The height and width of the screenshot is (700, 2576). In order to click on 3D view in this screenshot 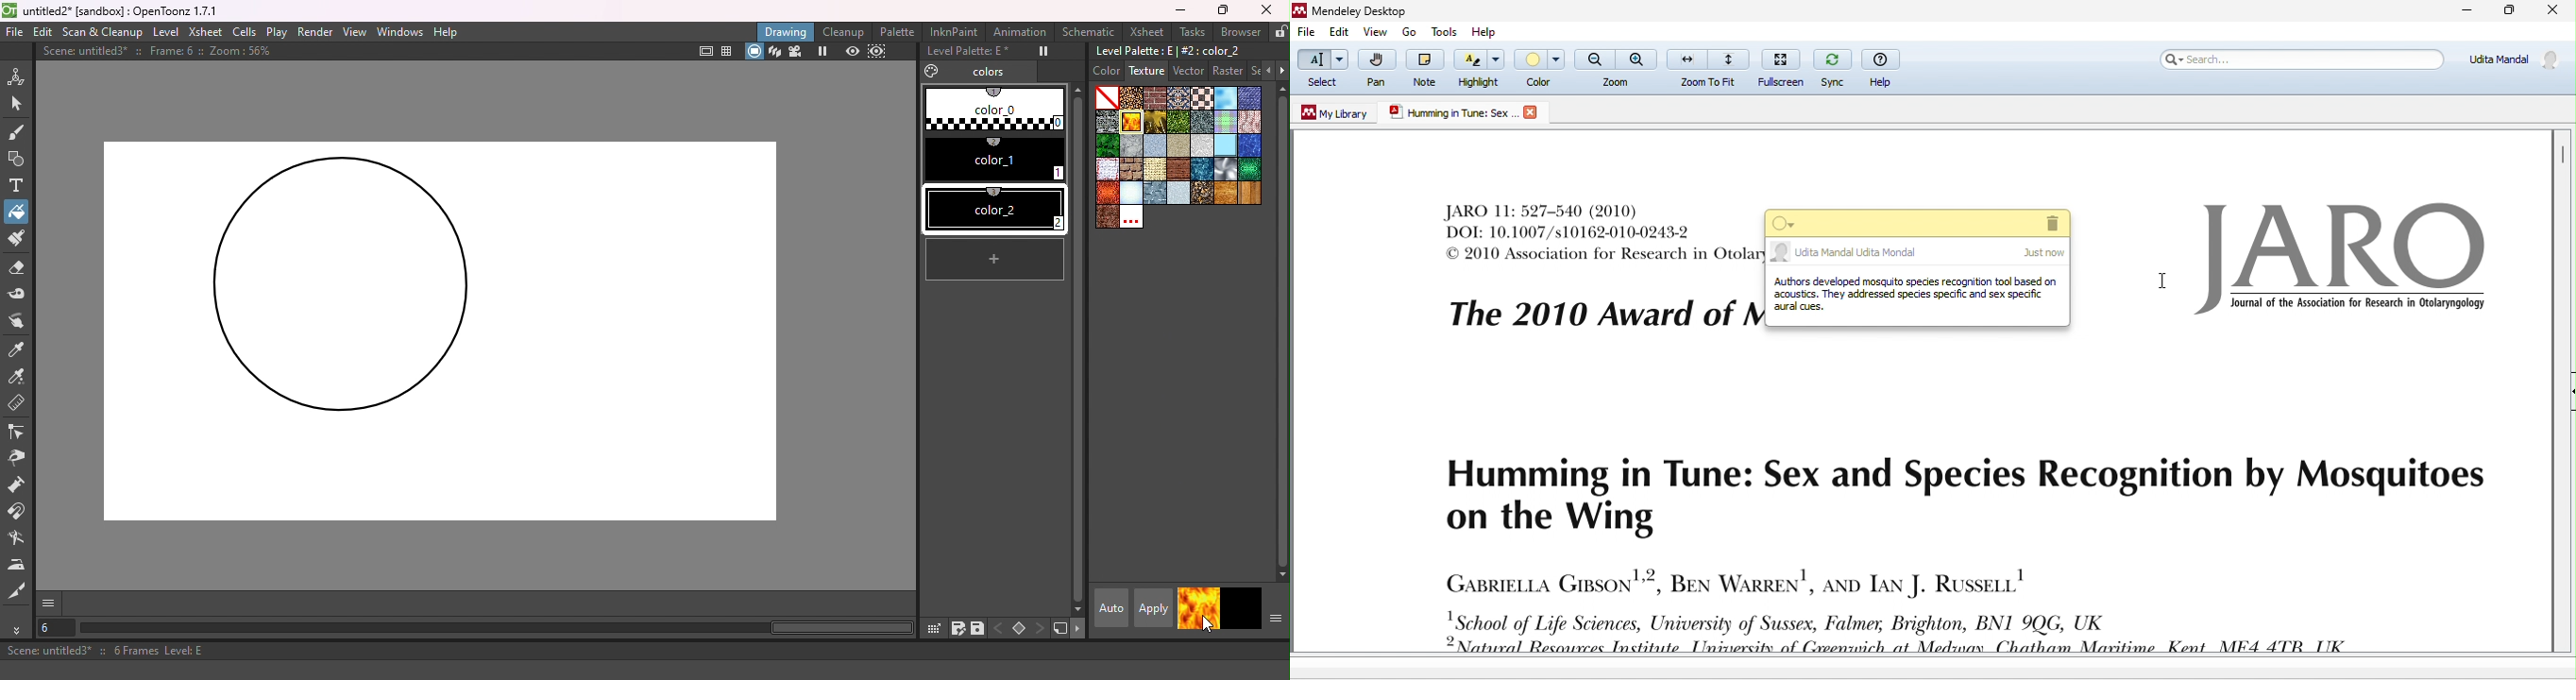, I will do `click(774, 51)`.